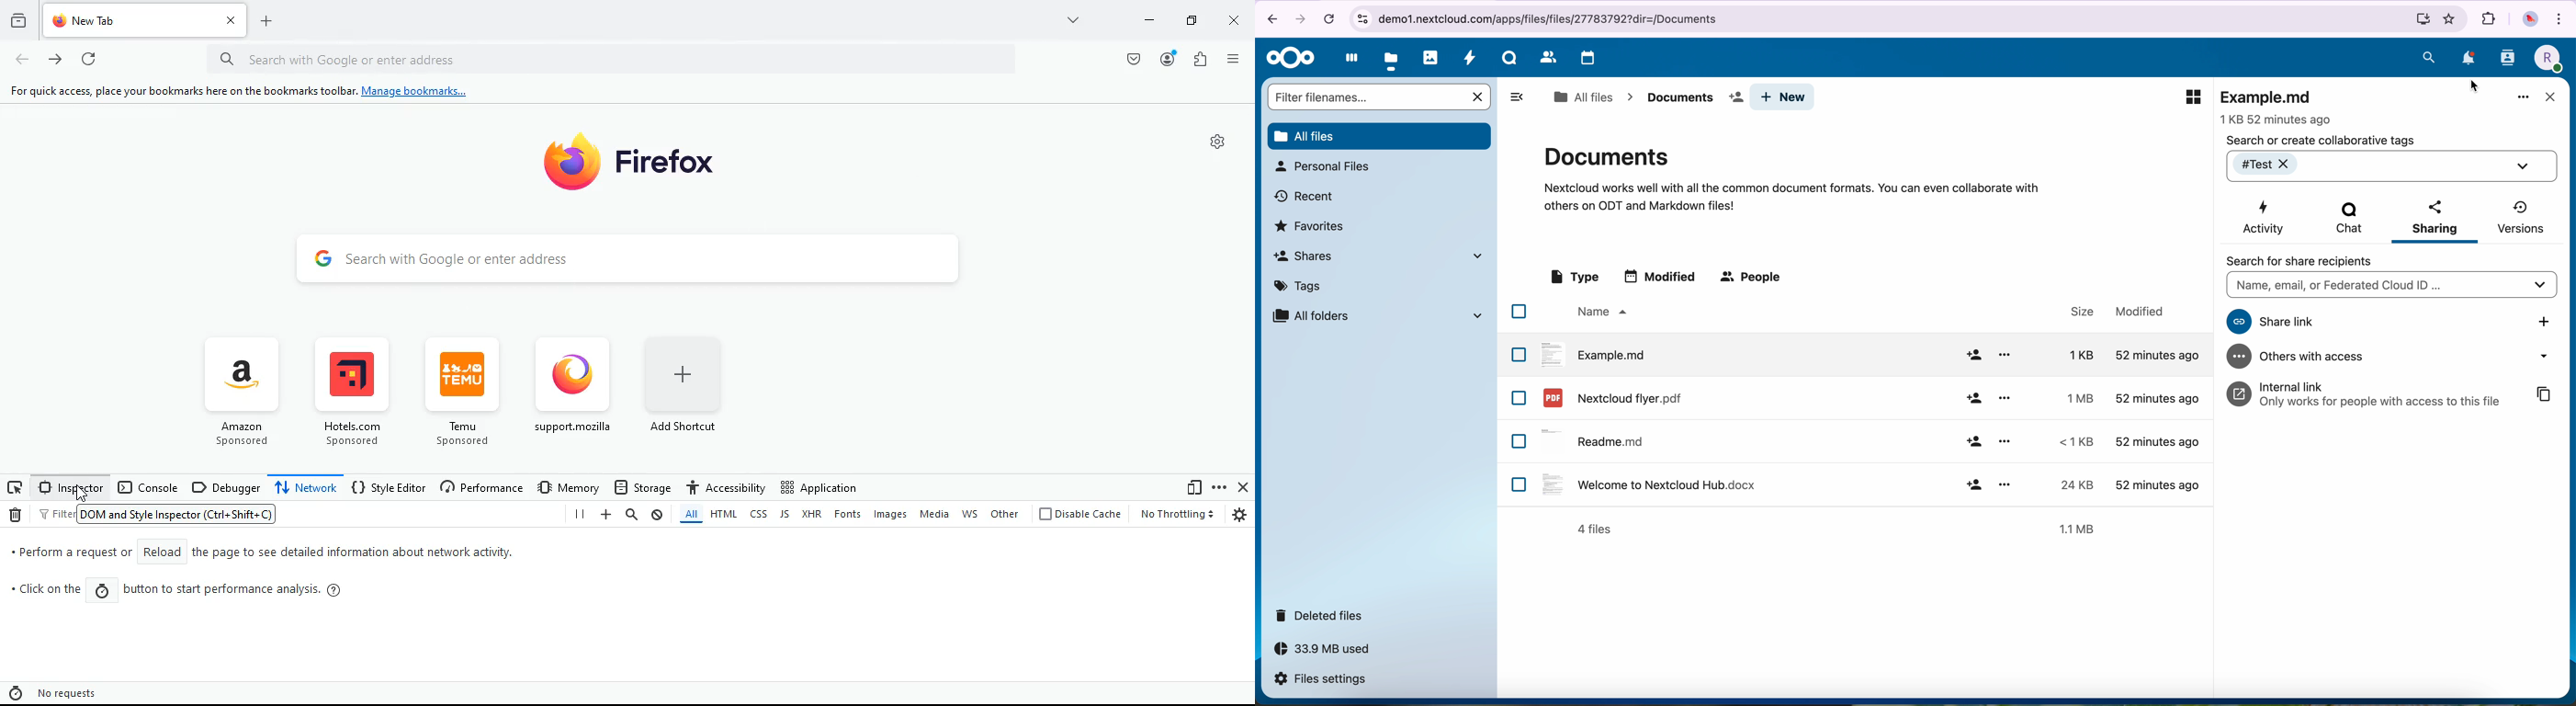  What do you see at coordinates (148, 489) in the screenshot?
I see `console` at bounding box center [148, 489].